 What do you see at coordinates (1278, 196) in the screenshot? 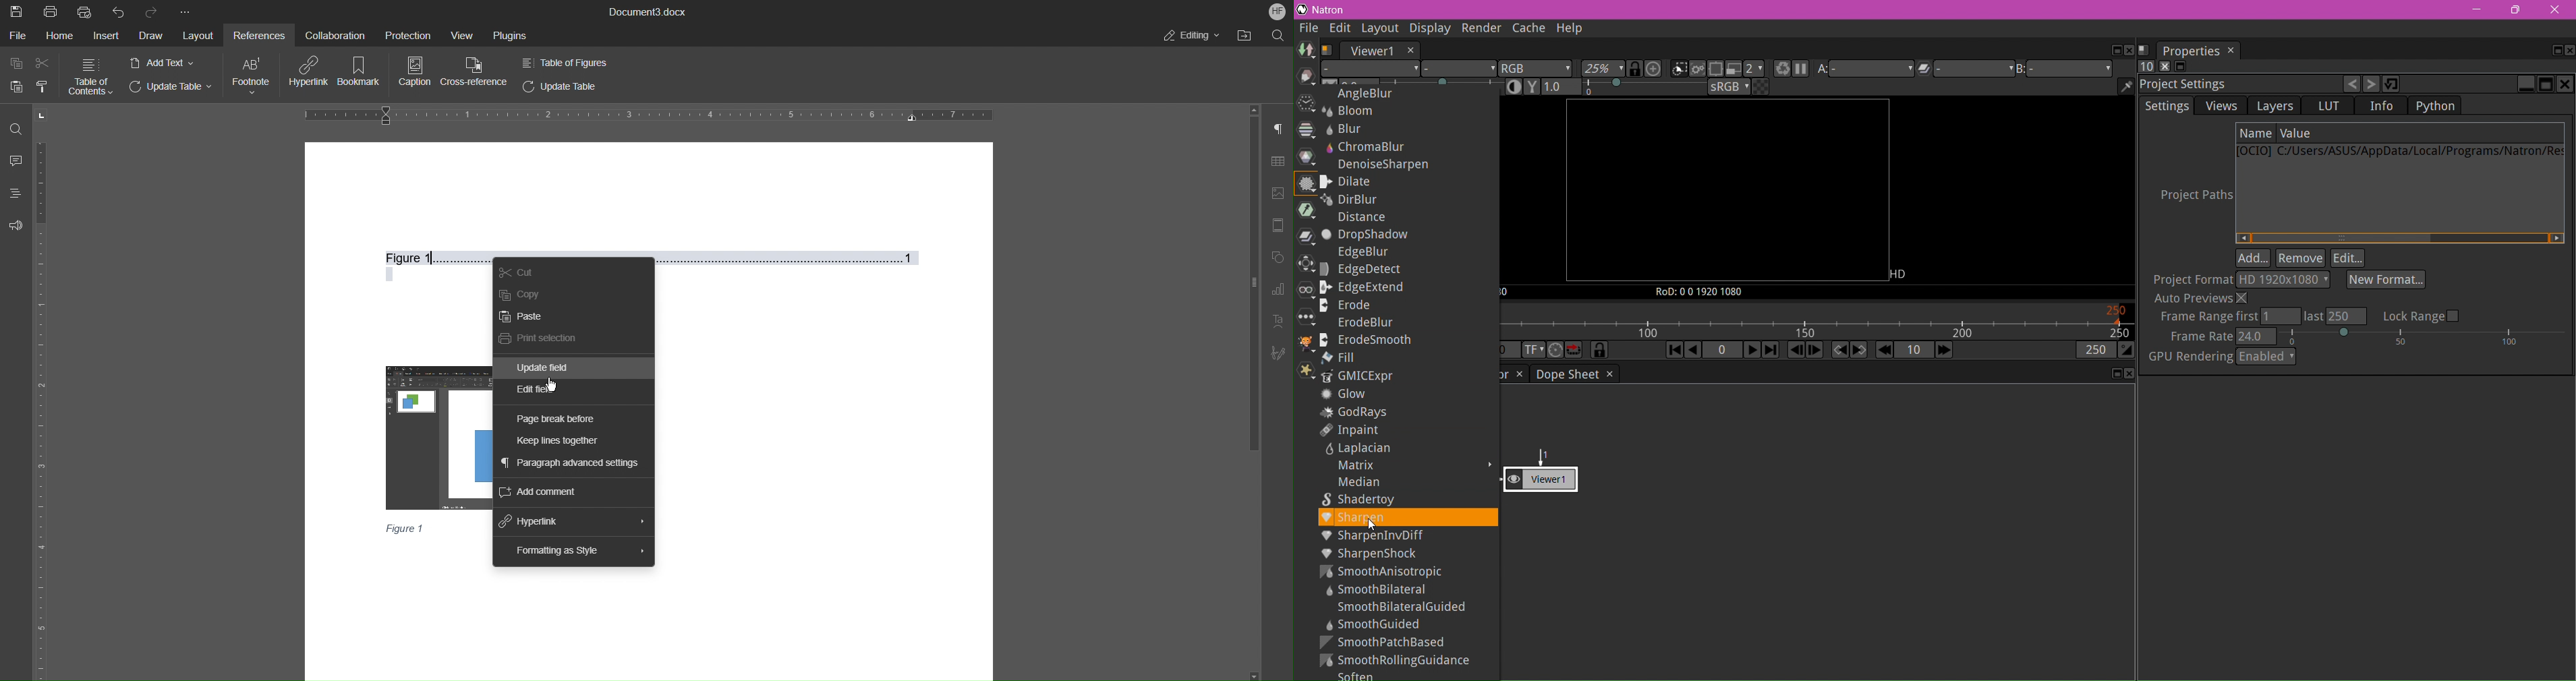
I see `Image Settings` at bounding box center [1278, 196].